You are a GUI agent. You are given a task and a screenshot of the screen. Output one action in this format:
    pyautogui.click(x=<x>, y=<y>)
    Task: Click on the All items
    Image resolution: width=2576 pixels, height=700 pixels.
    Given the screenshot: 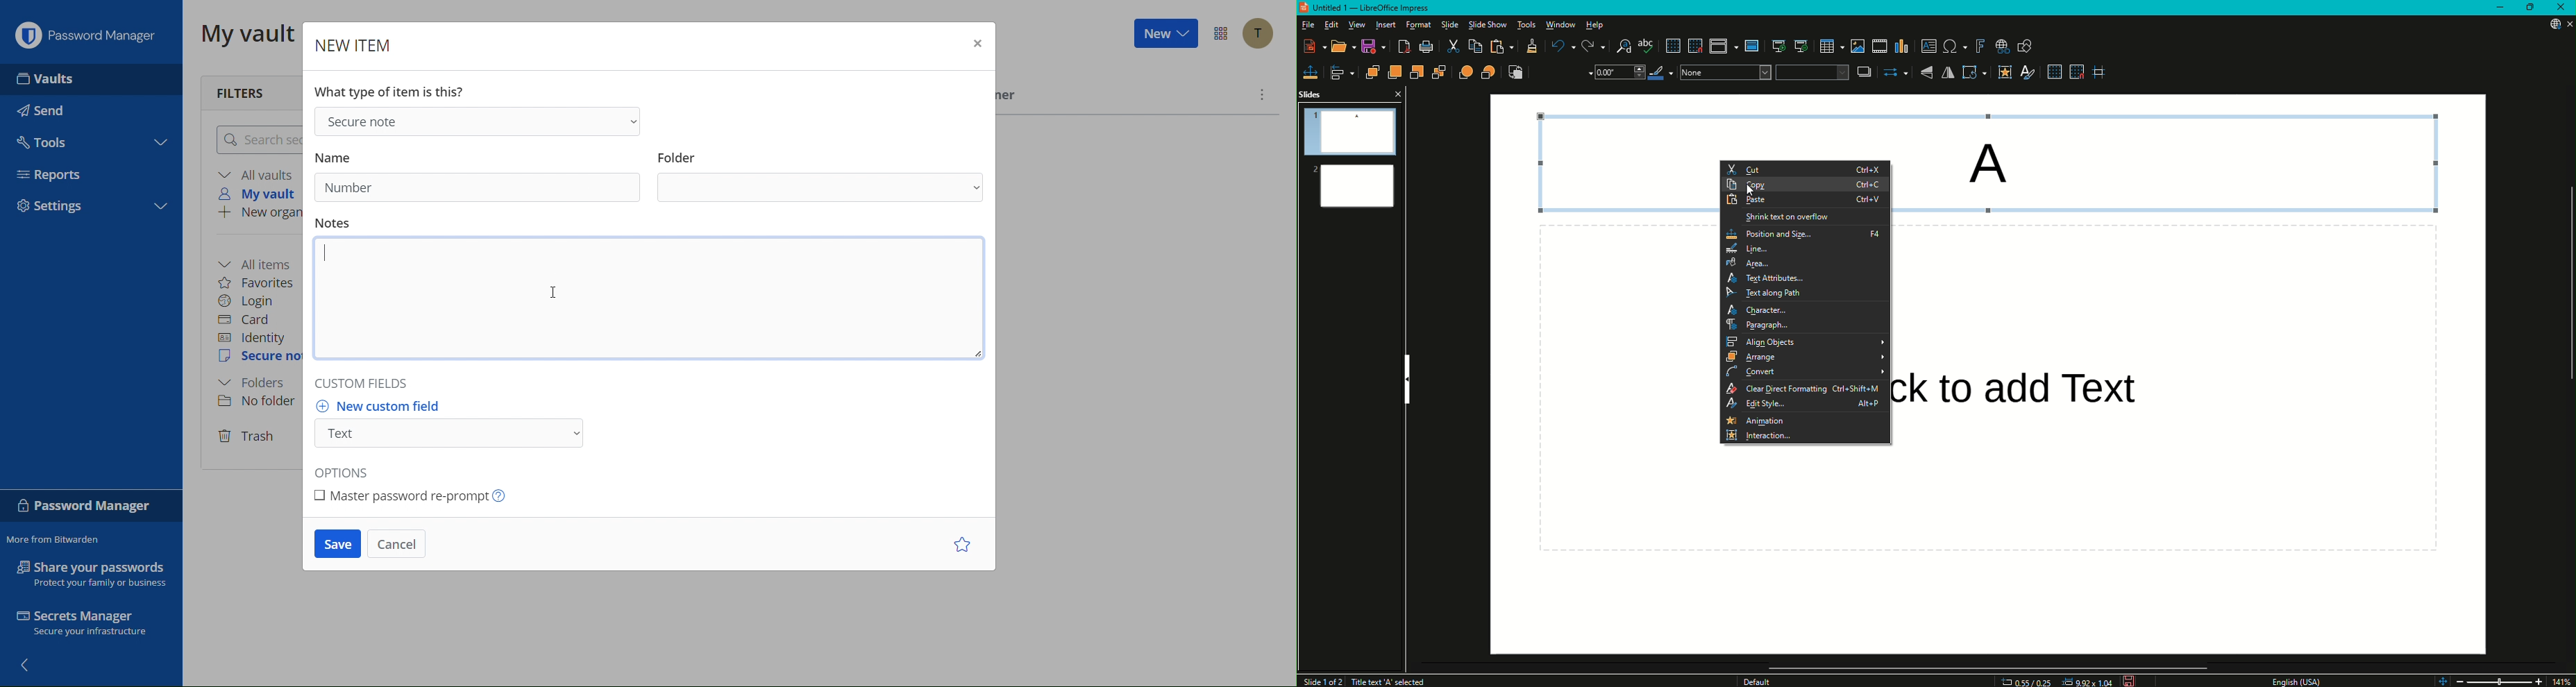 What is the action you would take?
    pyautogui.click(x=260, y=262)
    